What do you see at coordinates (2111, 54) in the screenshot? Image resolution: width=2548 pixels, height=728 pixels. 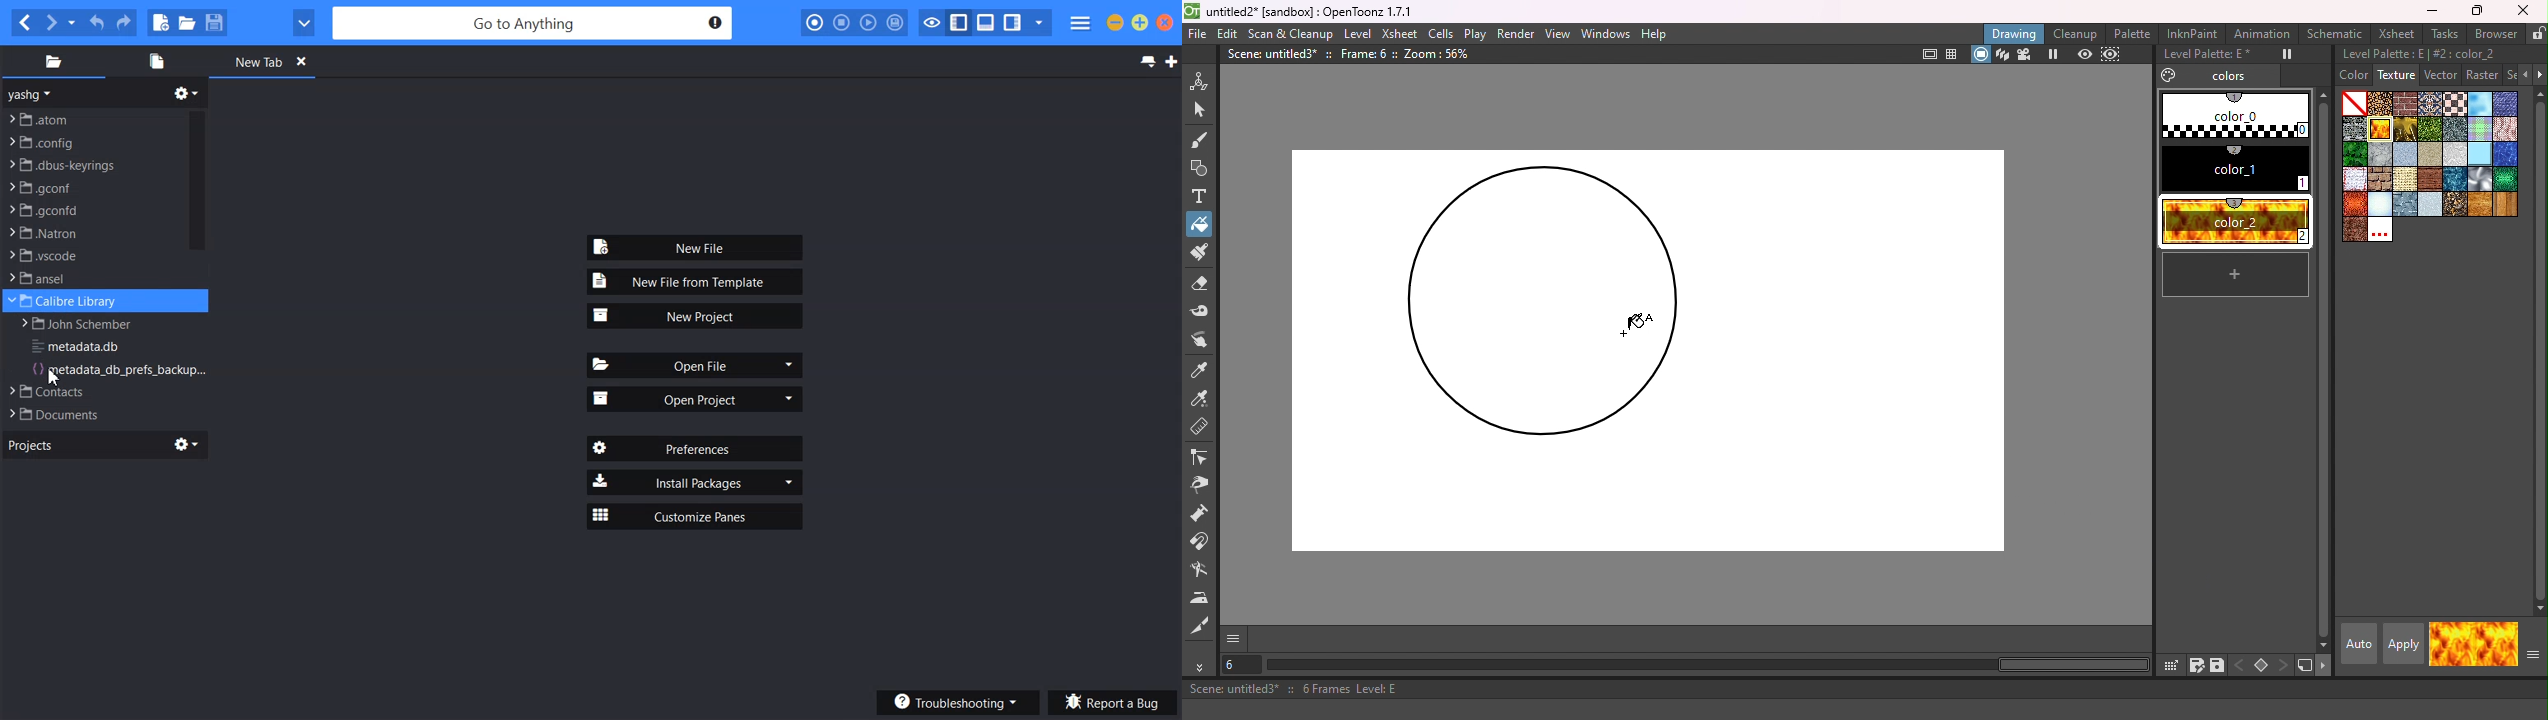 I see `sub-camera preview` at bounding box center [2111, 54].